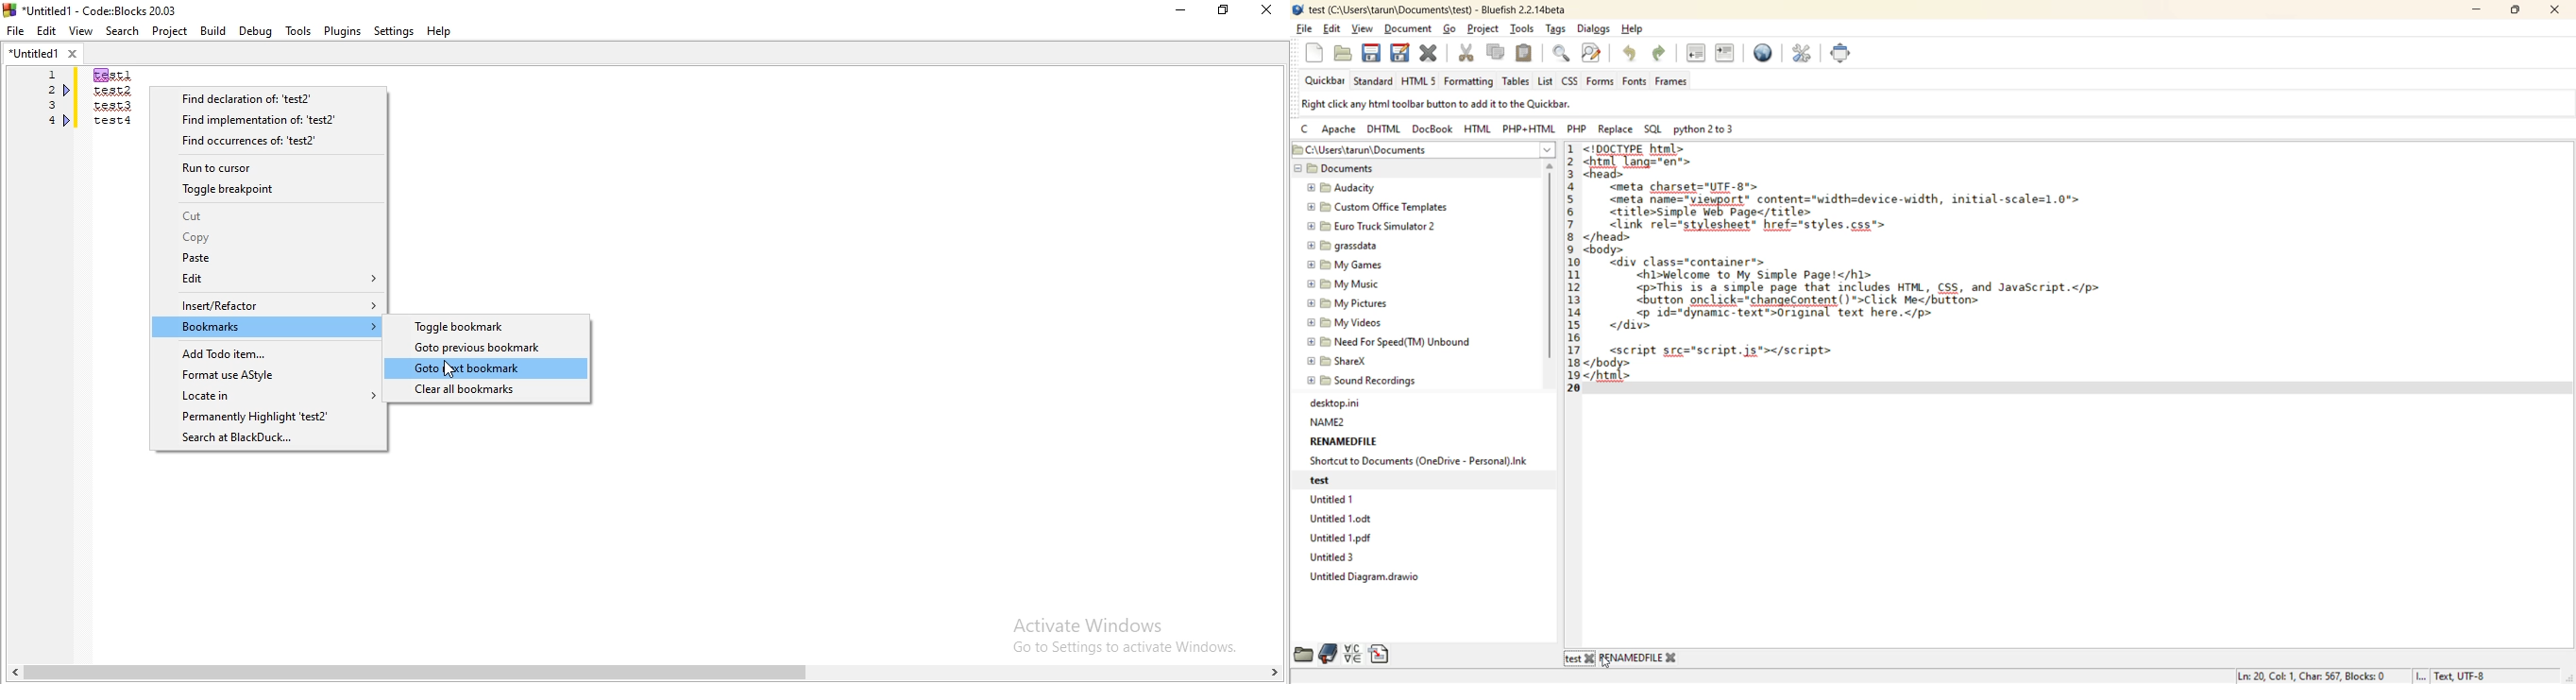  What do you see at coordinates (1271, 10) in the screenshot?
I see `close` at bounding box center [1271, 10].